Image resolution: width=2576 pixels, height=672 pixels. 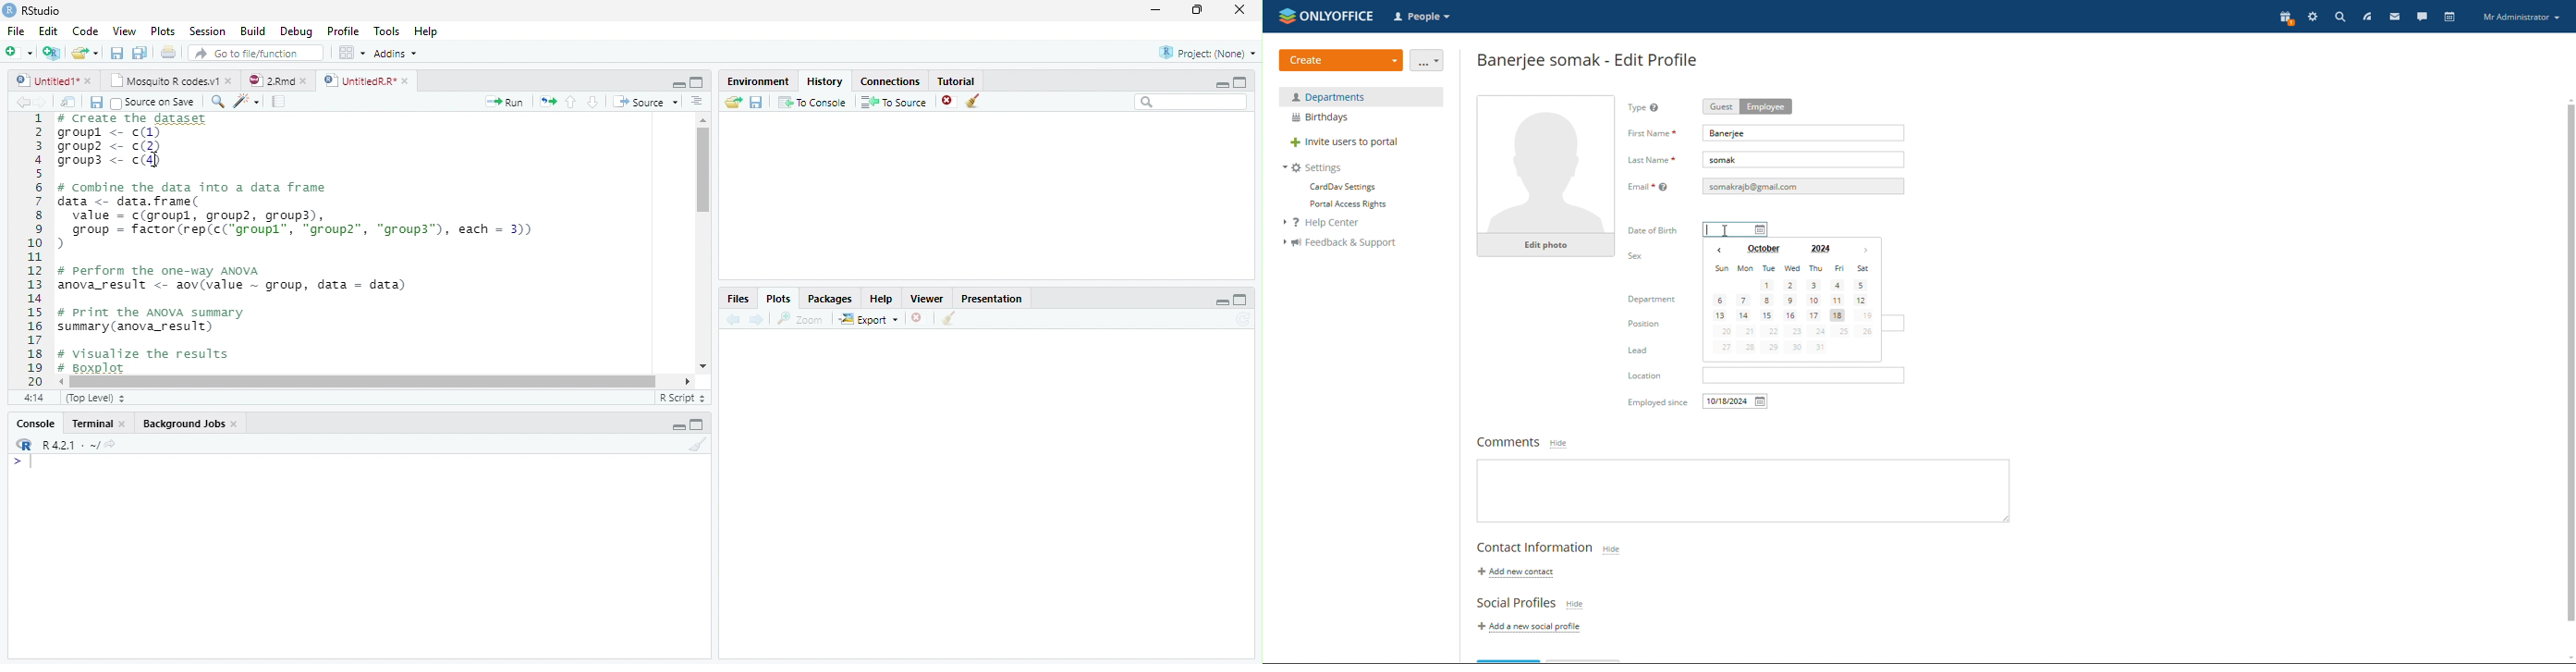 I want to click on create, so click(x=1341, y=60).